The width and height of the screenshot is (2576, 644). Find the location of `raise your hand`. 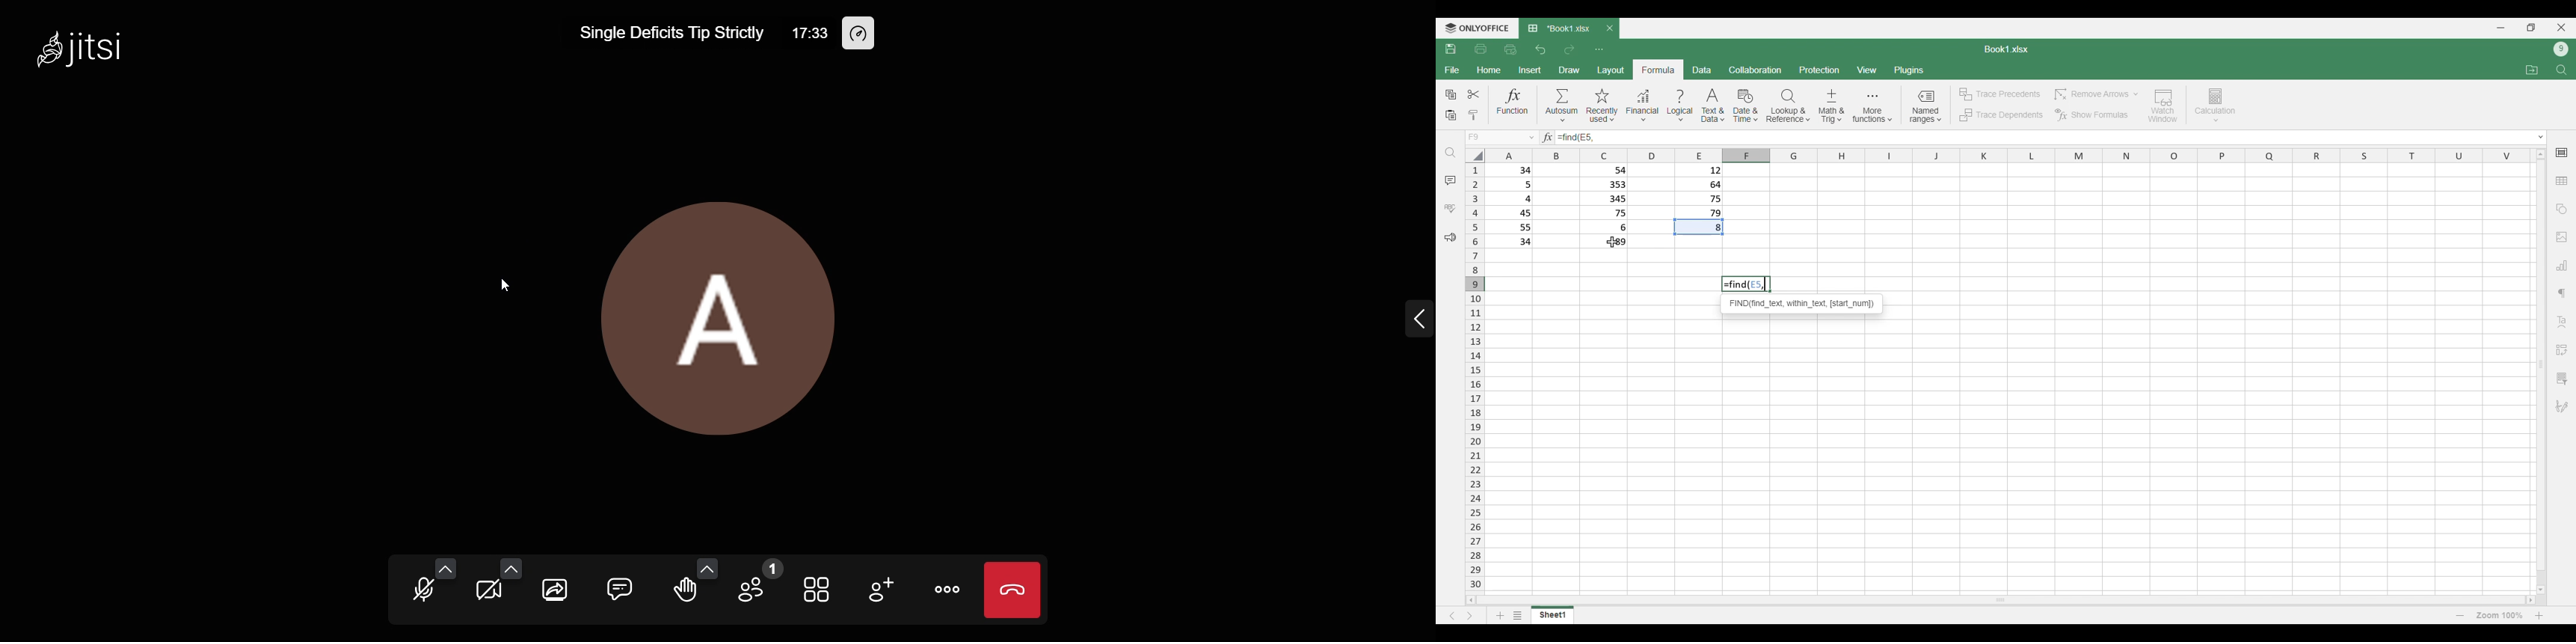

raise your hand is located at coordinates (682, 598).